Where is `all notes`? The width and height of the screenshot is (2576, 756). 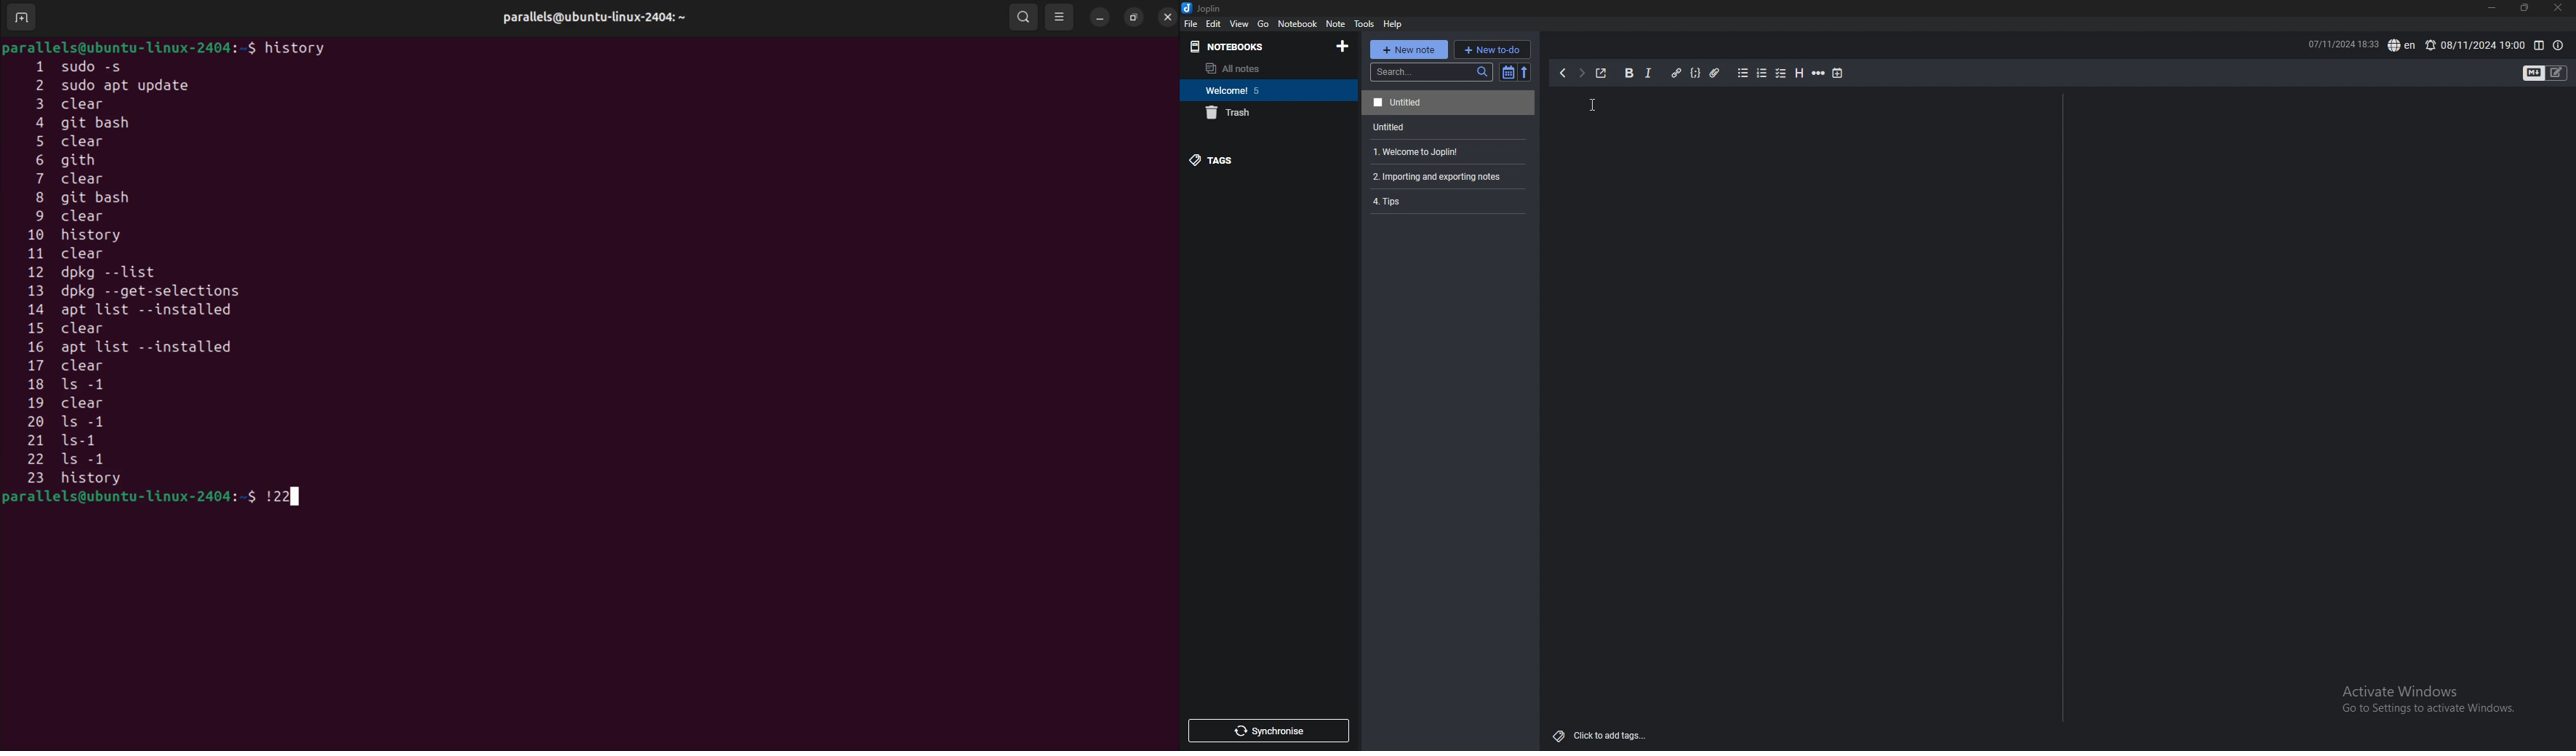
all notes is located at coordinates (1262, 68).